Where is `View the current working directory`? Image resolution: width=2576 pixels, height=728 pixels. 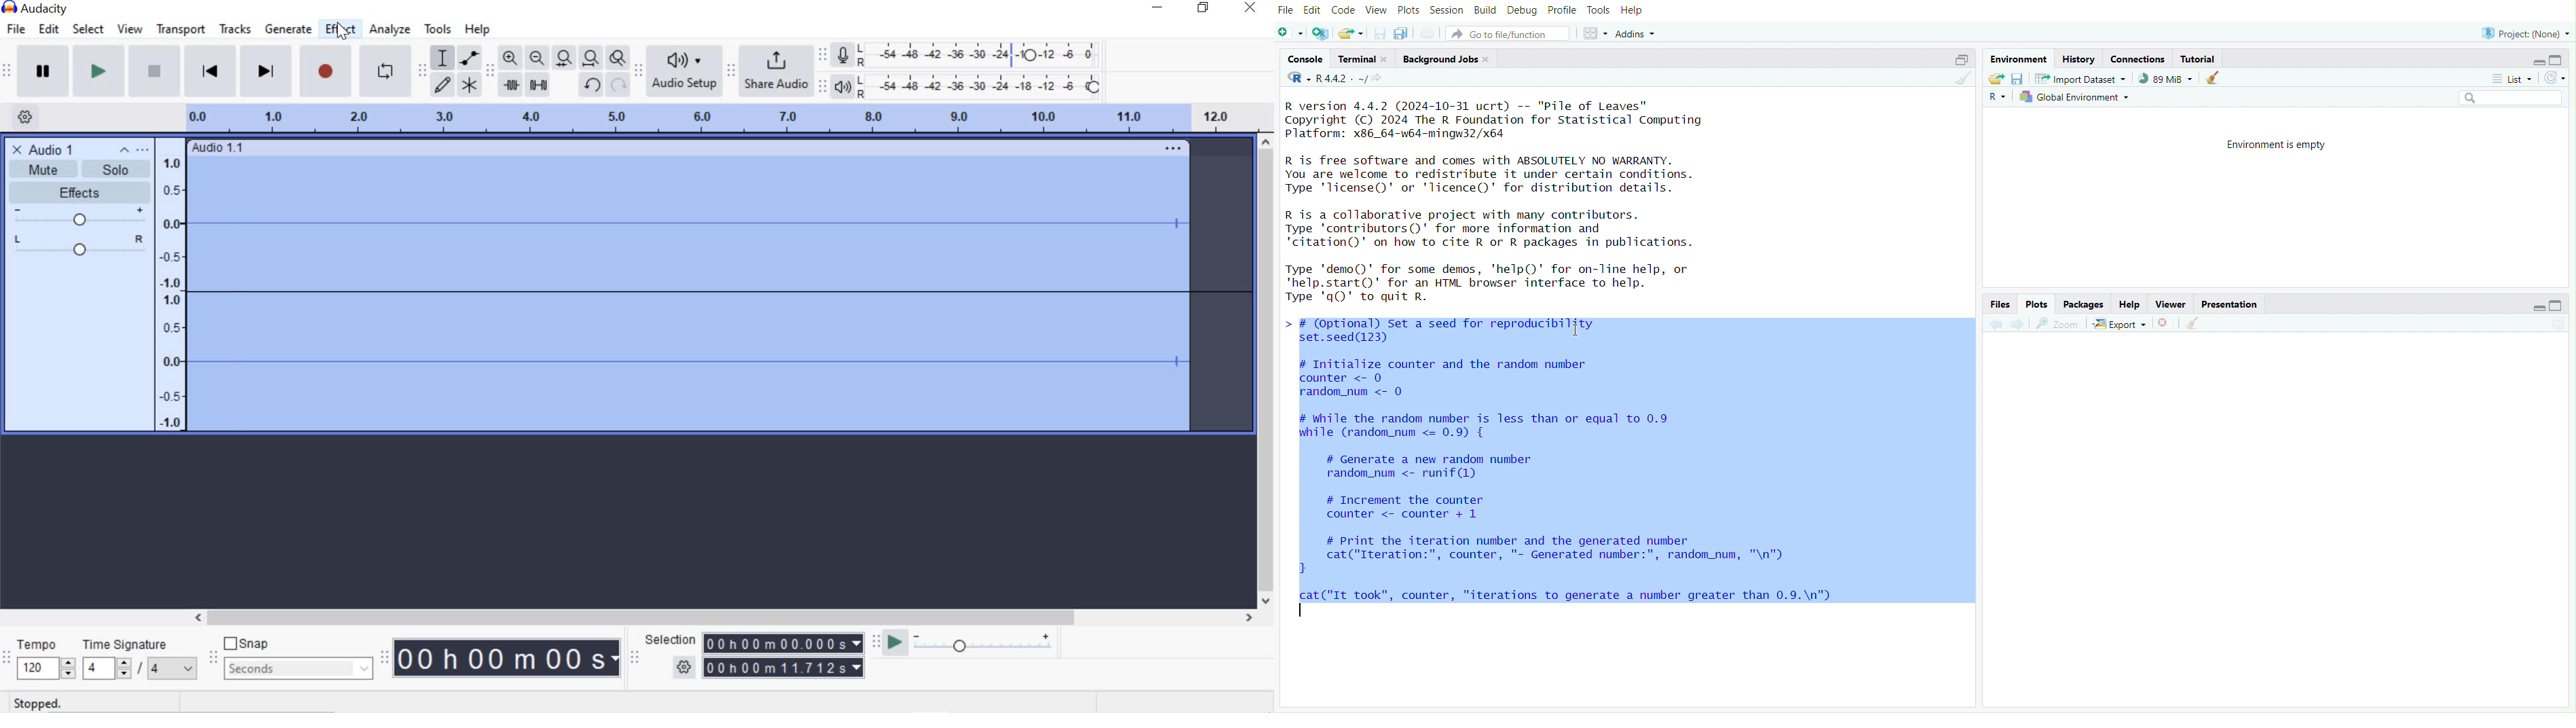
View the current working directory is located at coordinates (1391, 79).